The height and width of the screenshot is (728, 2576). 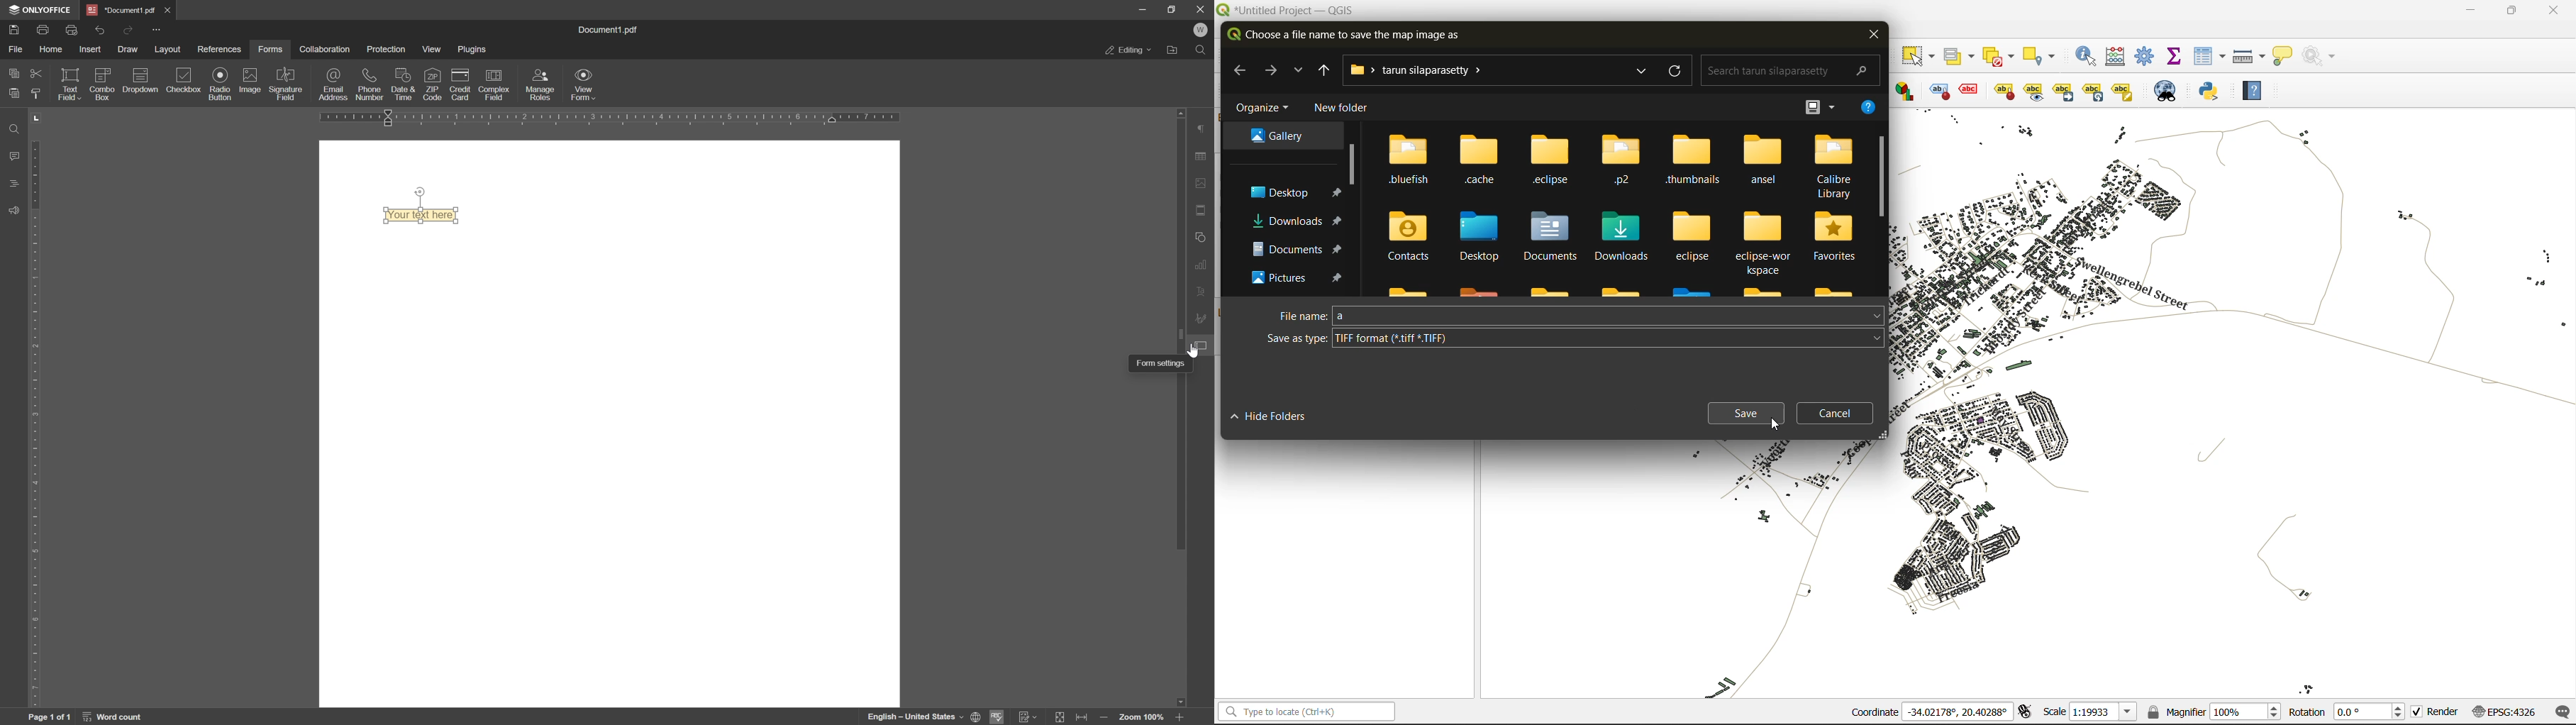 What do you see at coordinates (15, 93) in the screenshot?
I see `paste` at bounding box center [15, 93].